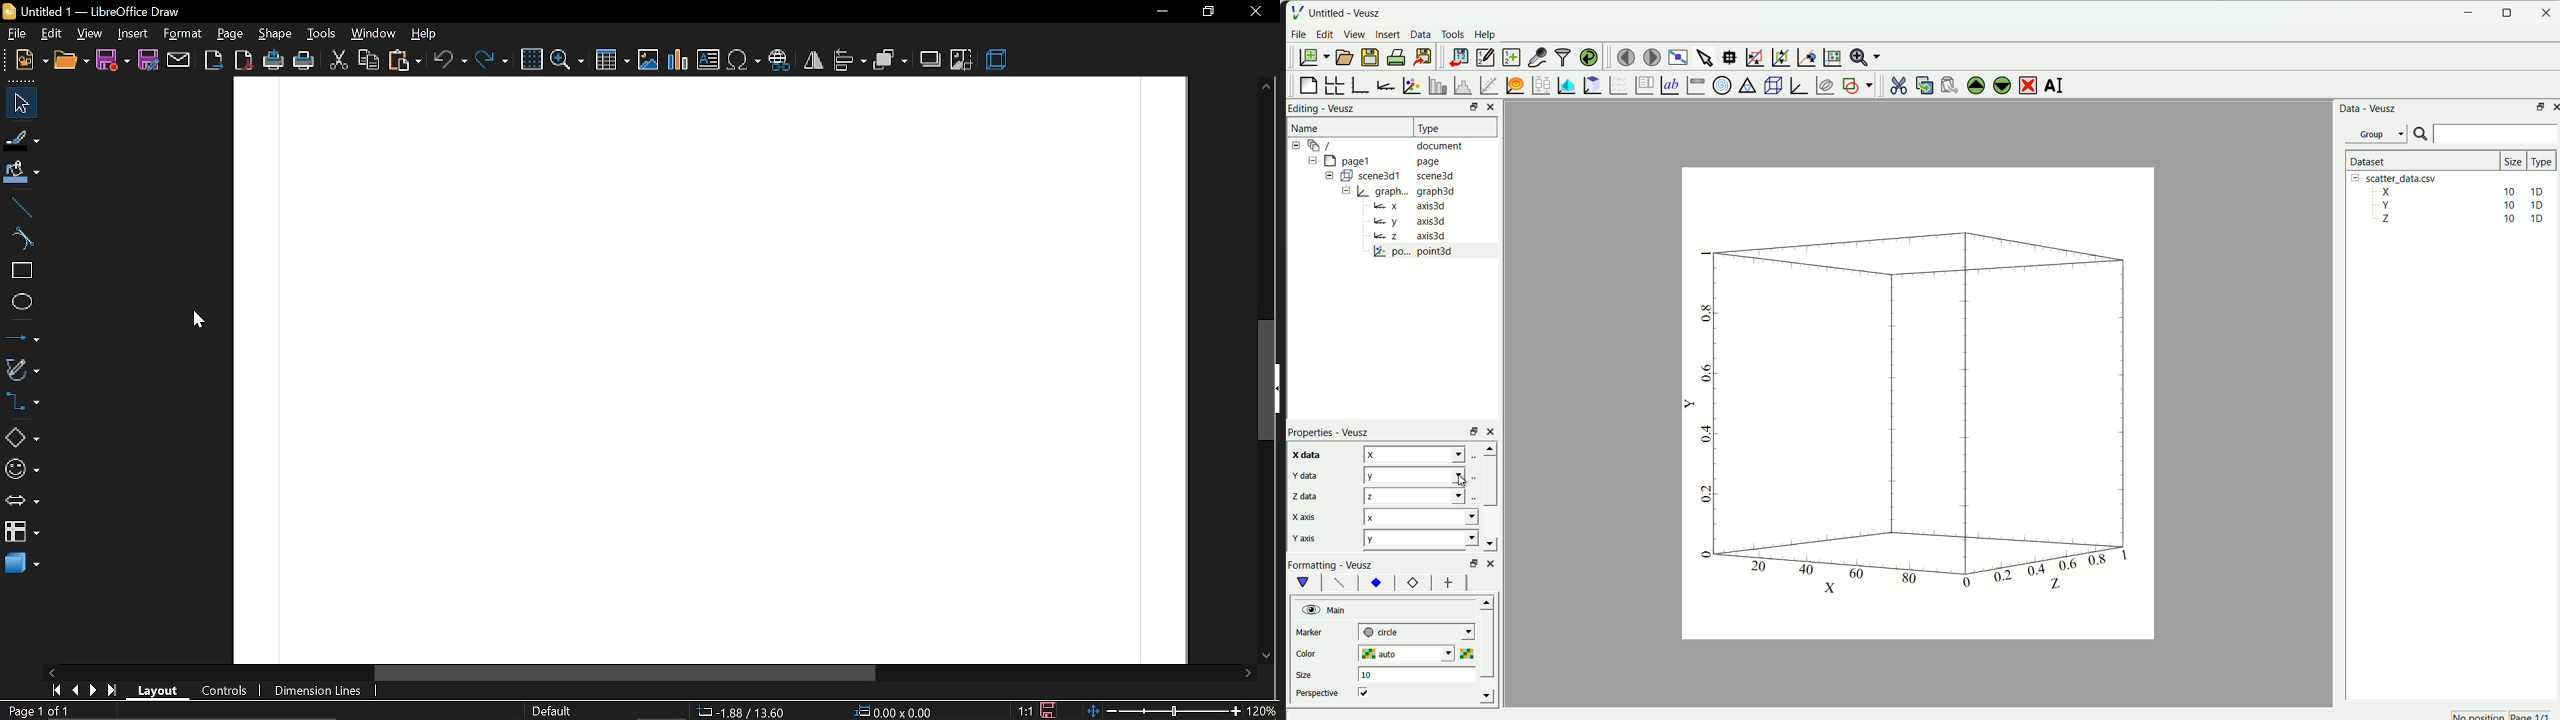 The image size is (2576, 728). Describe the element at coordinates (746, 712) in the screenshot. I see `-1.58/13.60` at that location.